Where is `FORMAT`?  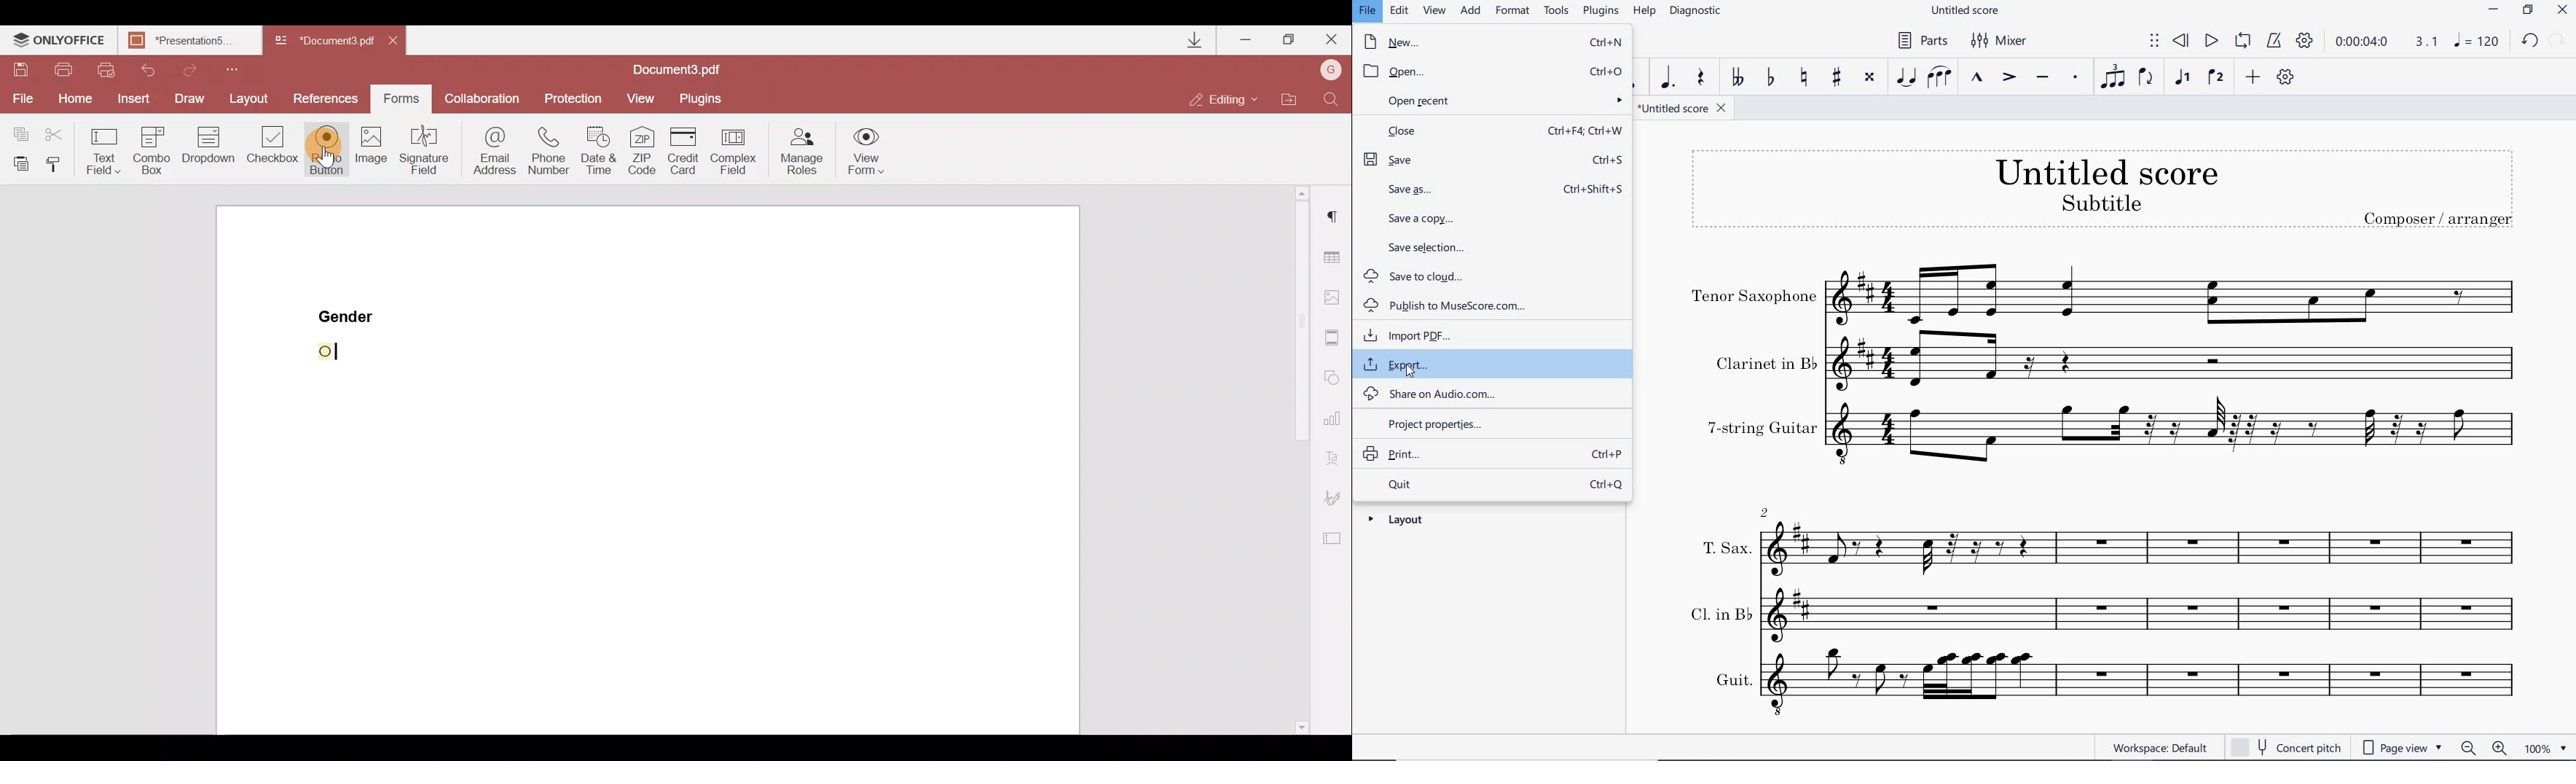 FORMAT is located at coordinates (1513, 11).